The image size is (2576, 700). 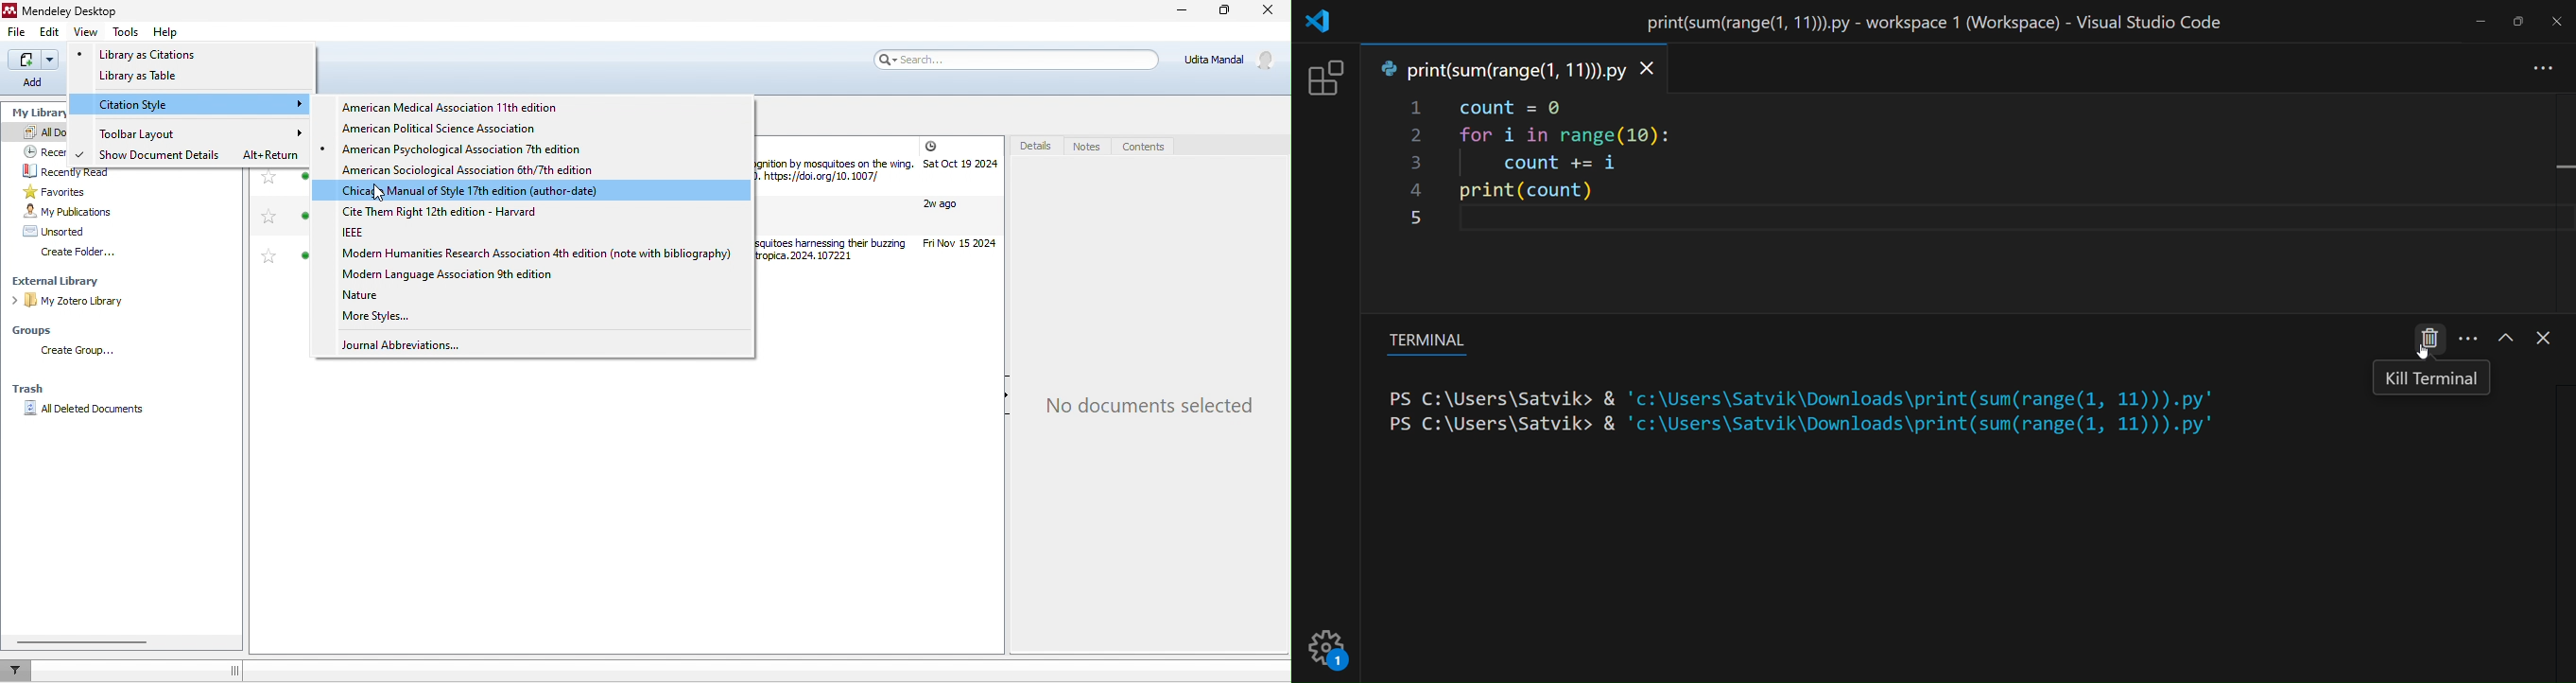 I want to click on more styles, so click(x=372, y=316).